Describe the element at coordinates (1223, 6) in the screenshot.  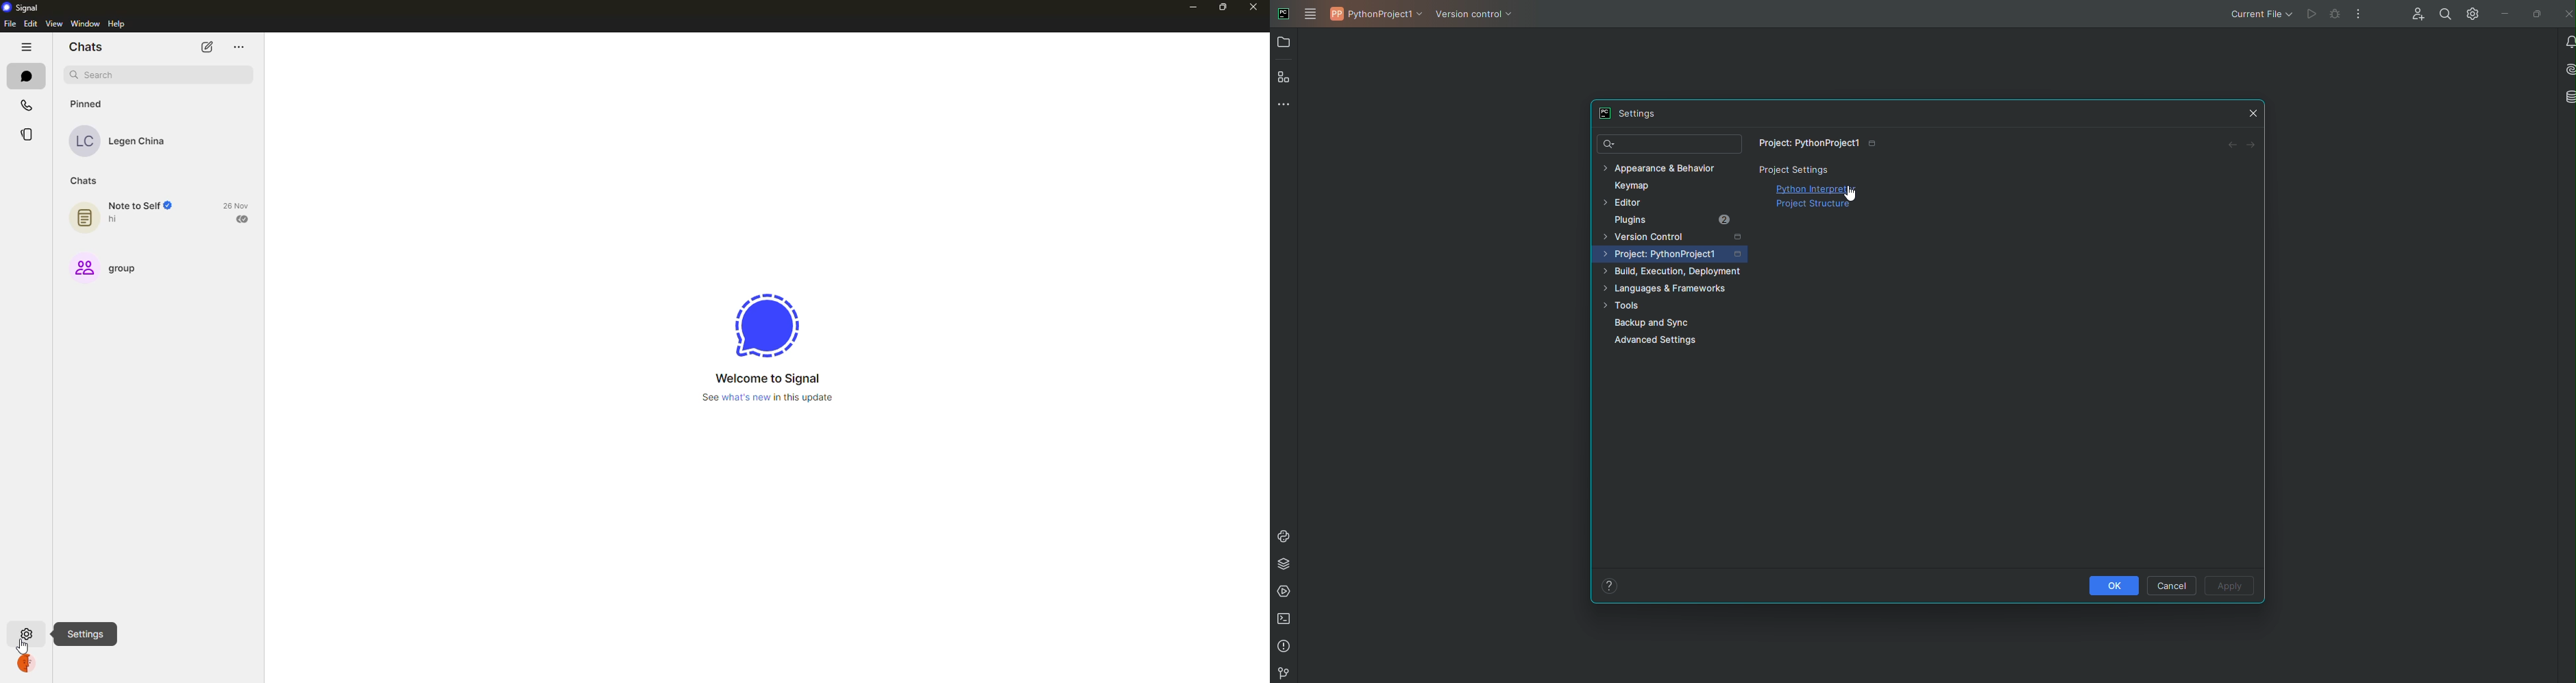
I see `maximize` at that location.